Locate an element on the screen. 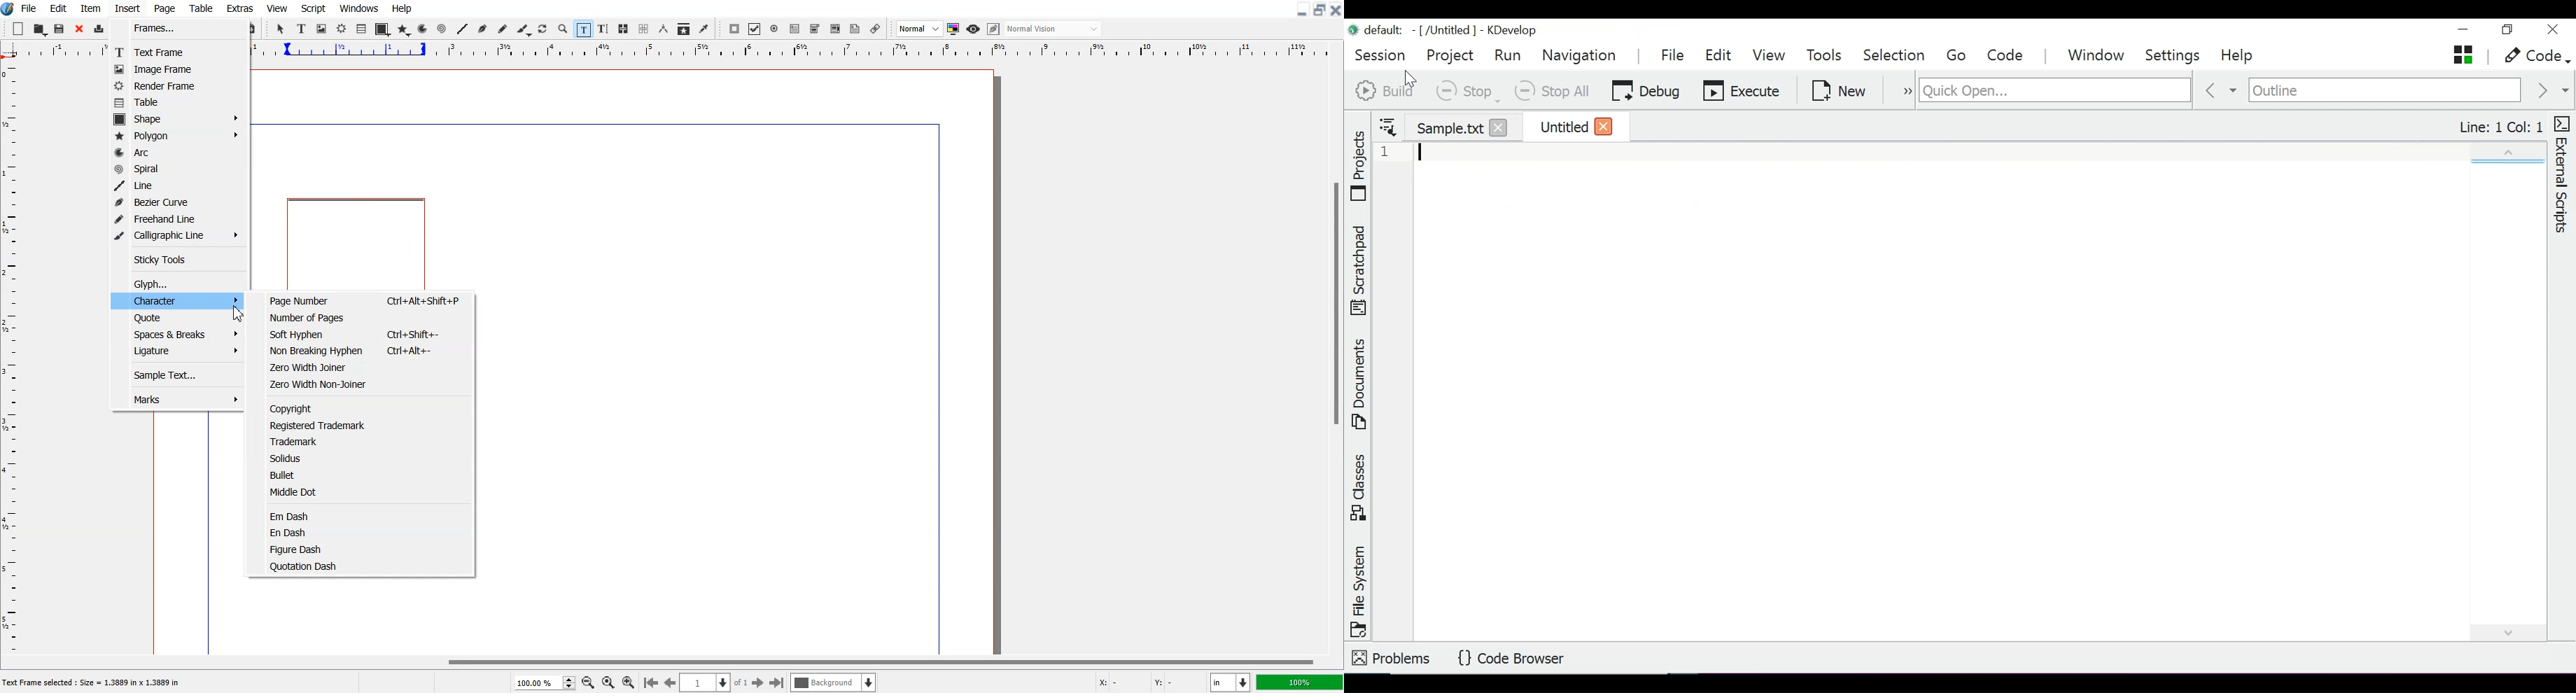 The height and width of the screenshot is (700, 2576). Problems is located at coordinates (1391, 658).